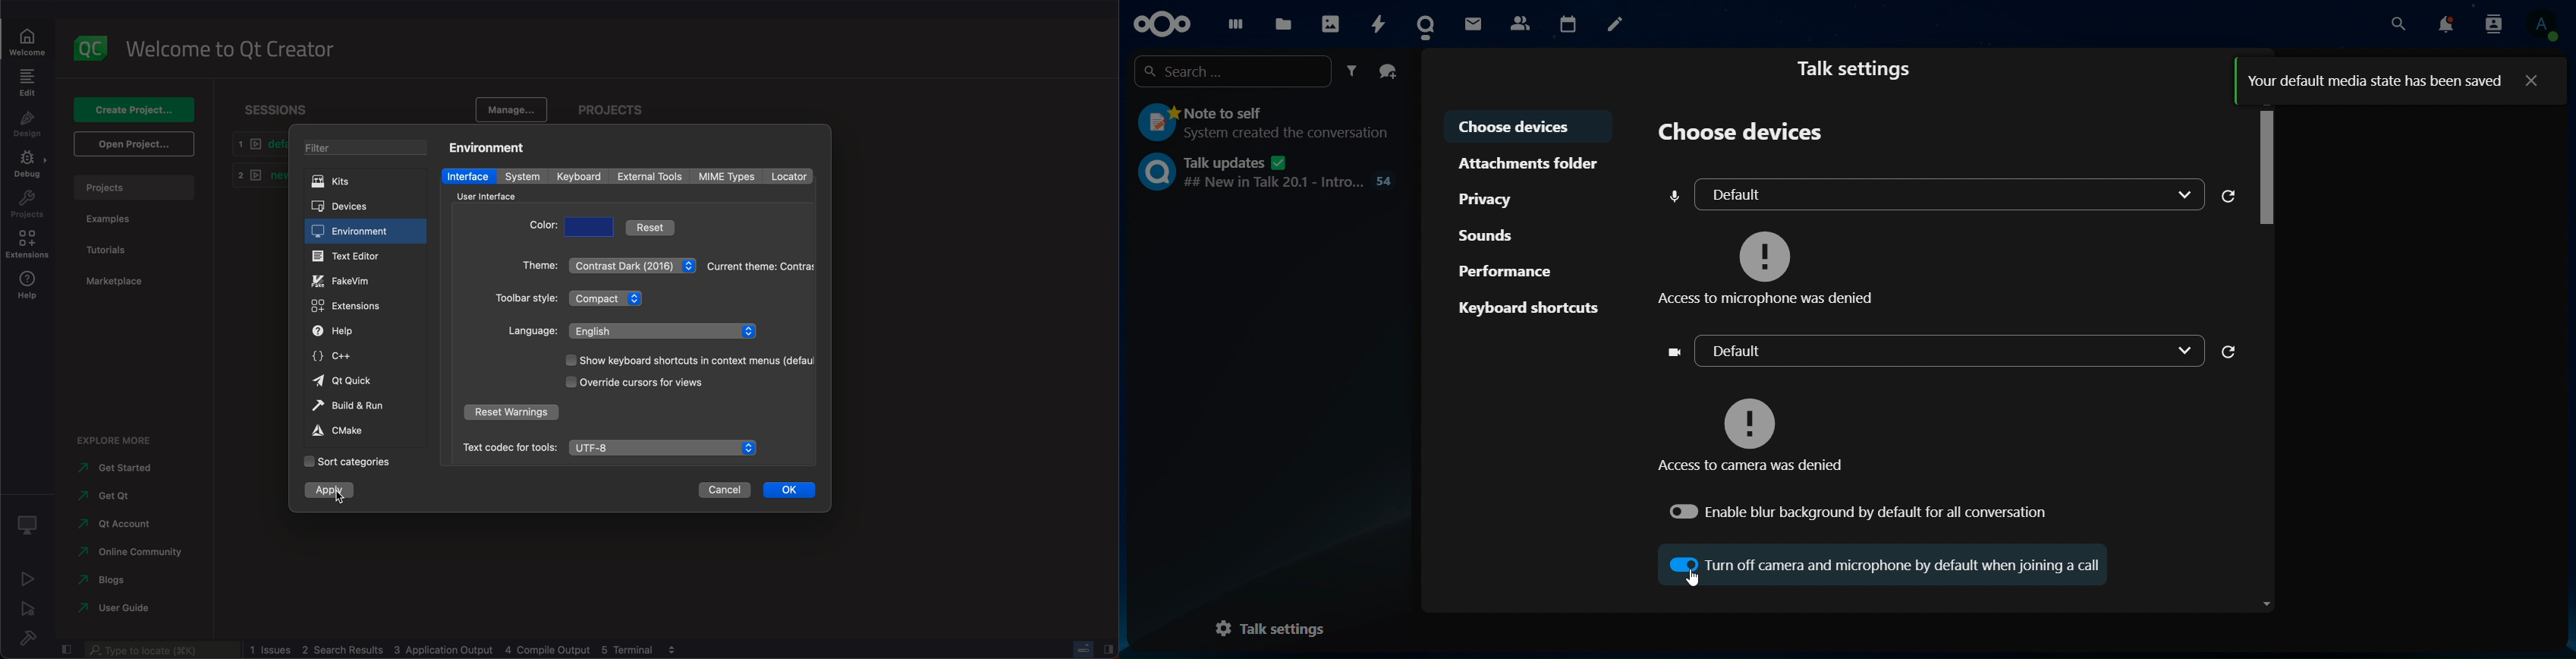 The width and height of the screenshot is (2576, 672). I want to click on talk updates, so click(1263, 173).